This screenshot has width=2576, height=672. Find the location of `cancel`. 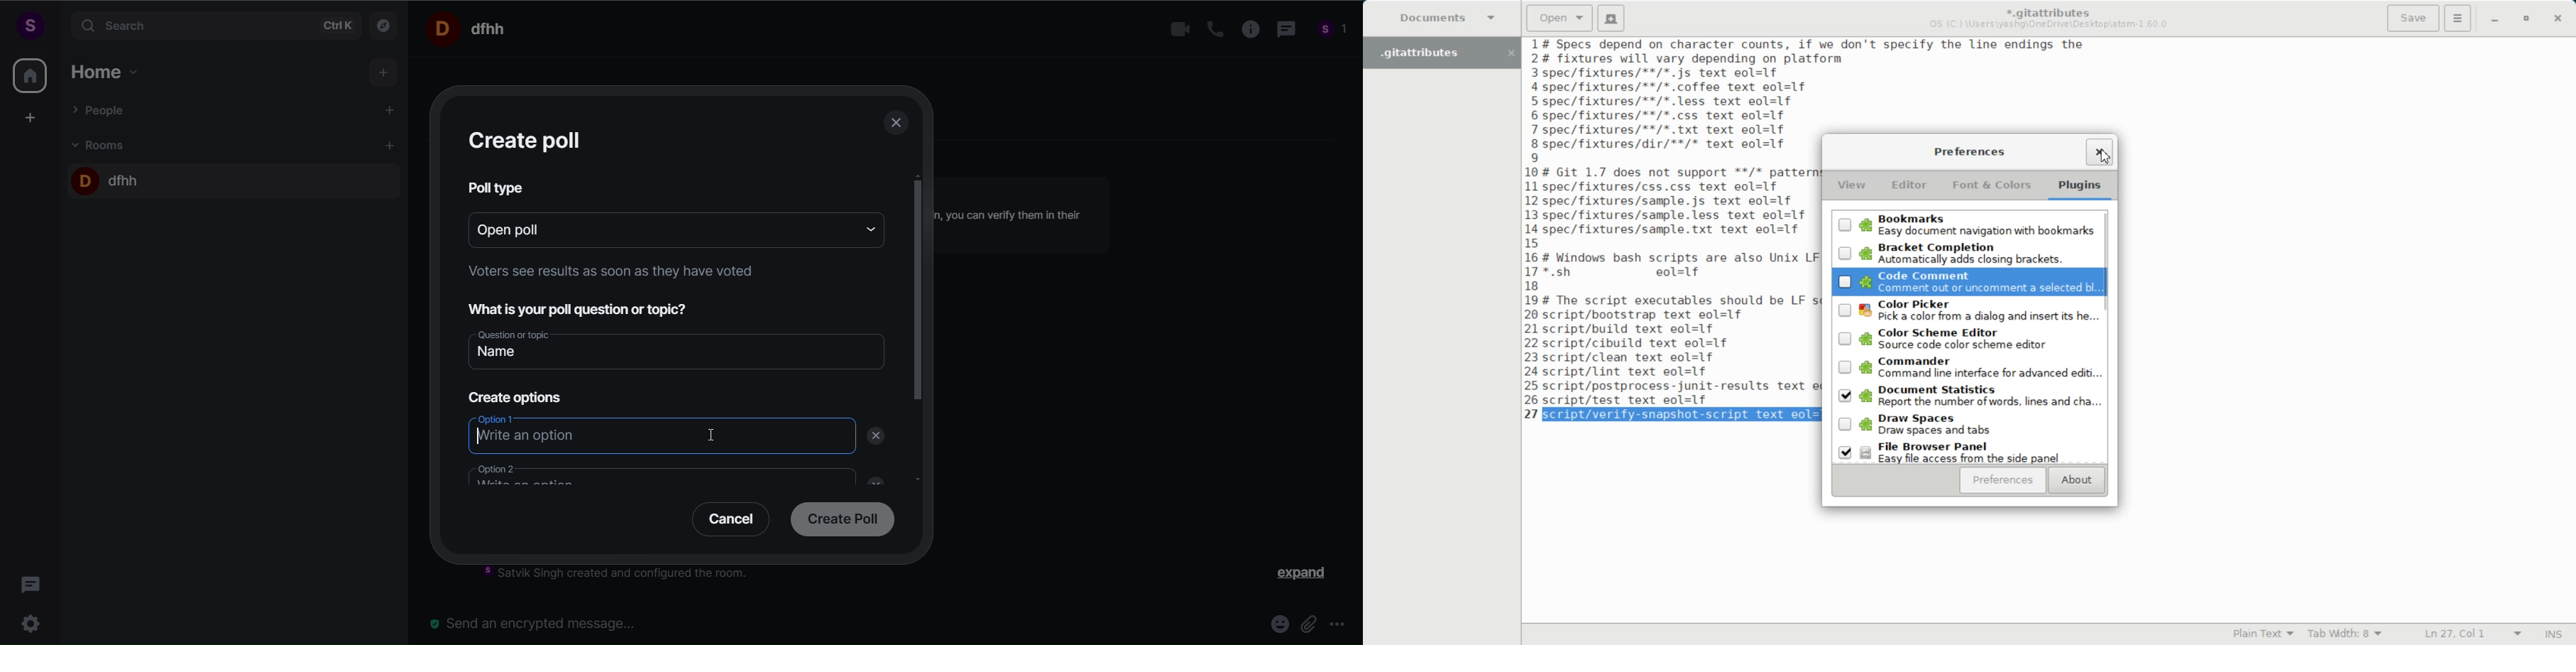

cancel is located at coordinates (725, 522).